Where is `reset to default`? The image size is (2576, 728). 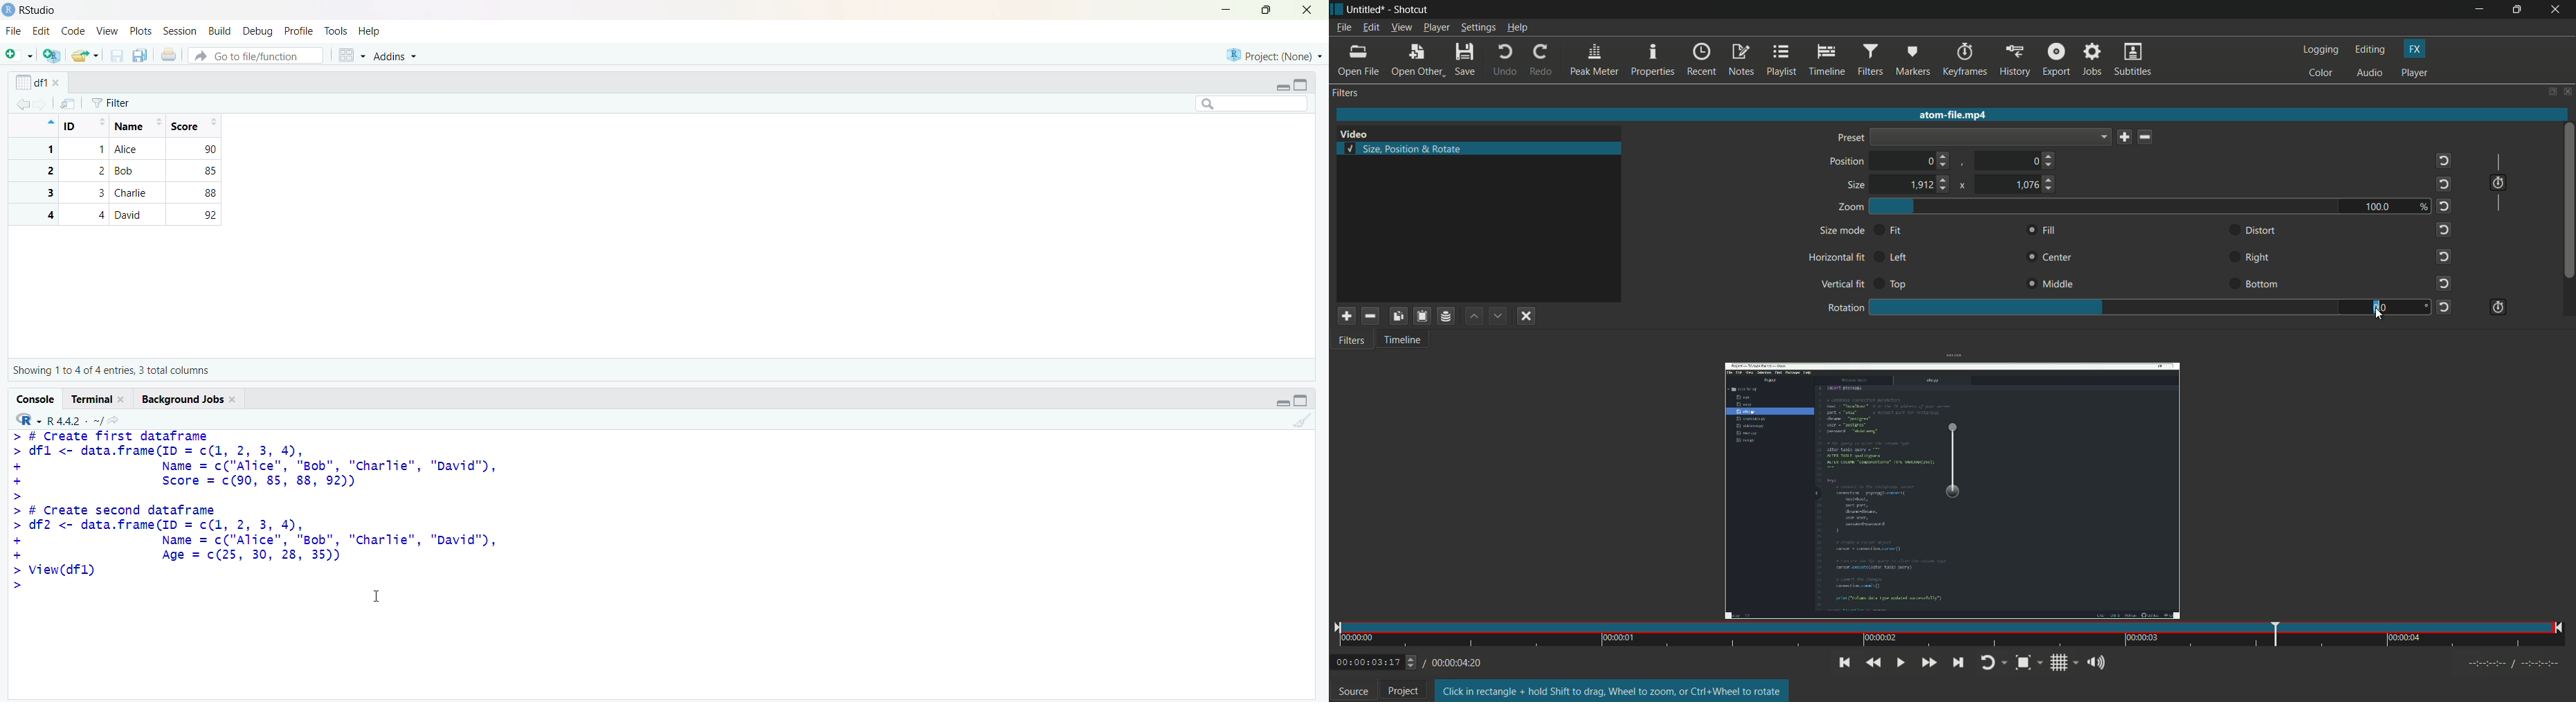
reset to default is located at coordinates (2445, 306).